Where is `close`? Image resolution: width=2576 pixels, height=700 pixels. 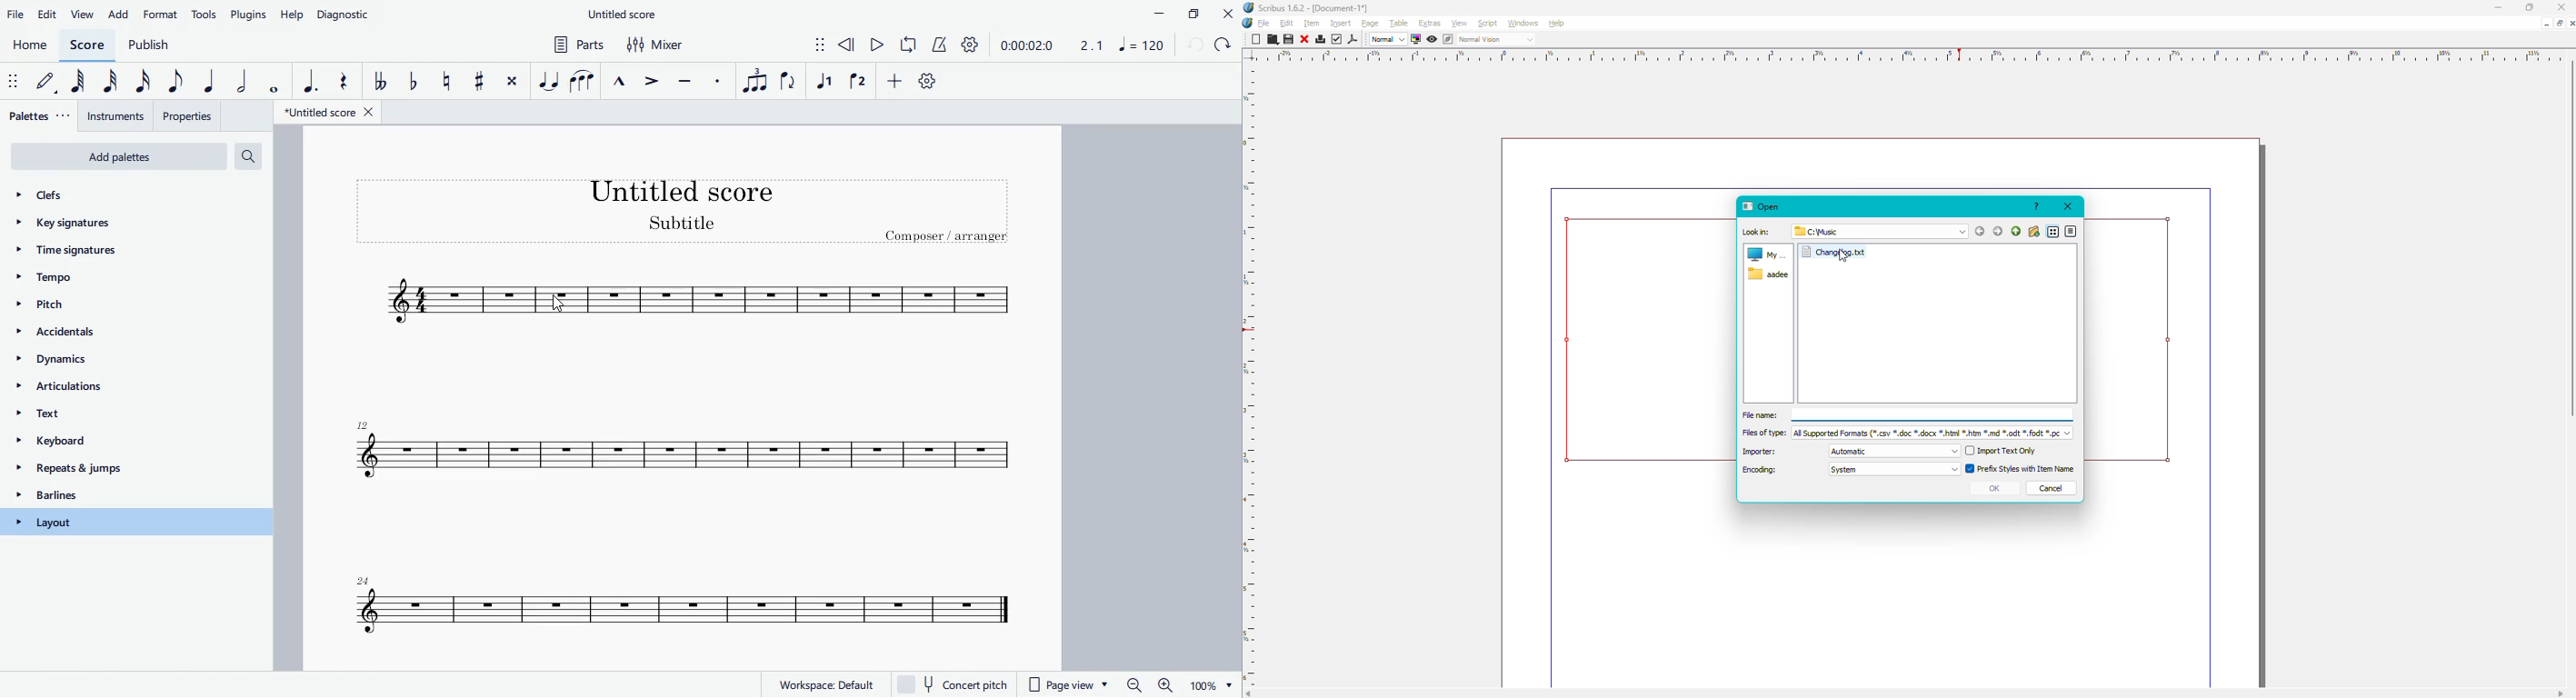
close is located at coordinates (1227, 13).